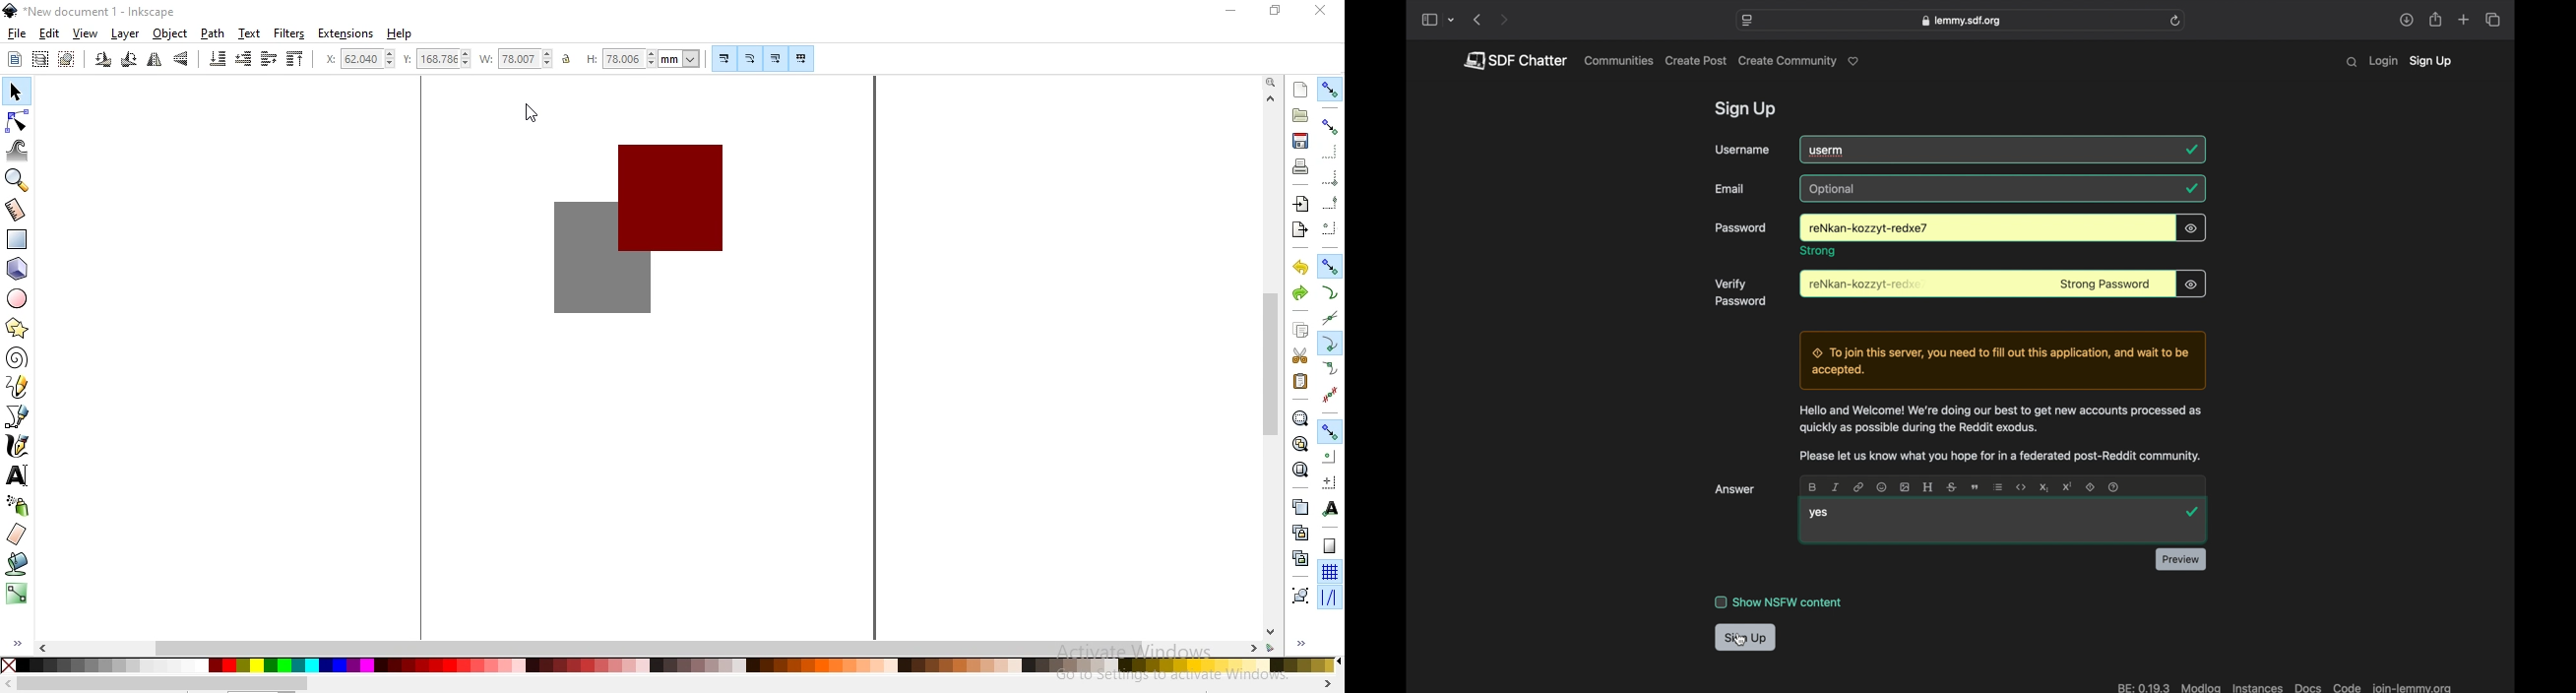 This screenshot has width=2576, height=700. I want to click on help, so click(2115, 487).